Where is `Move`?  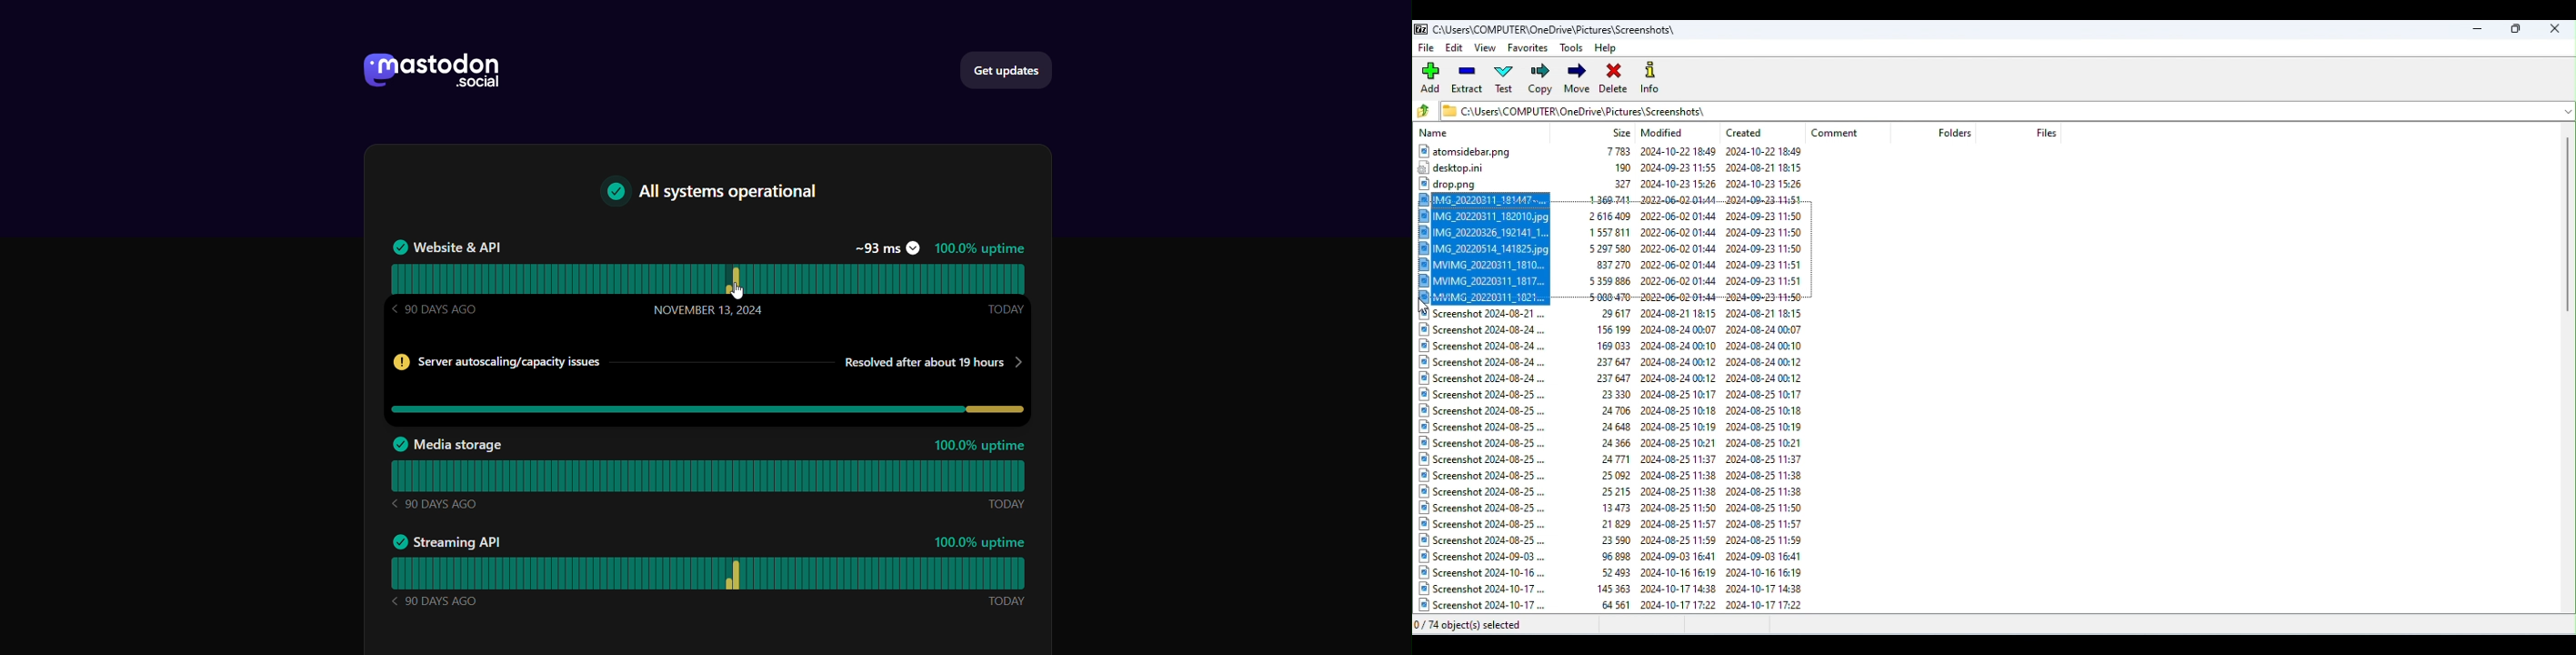
Move is located at coordinates (1577, 79).